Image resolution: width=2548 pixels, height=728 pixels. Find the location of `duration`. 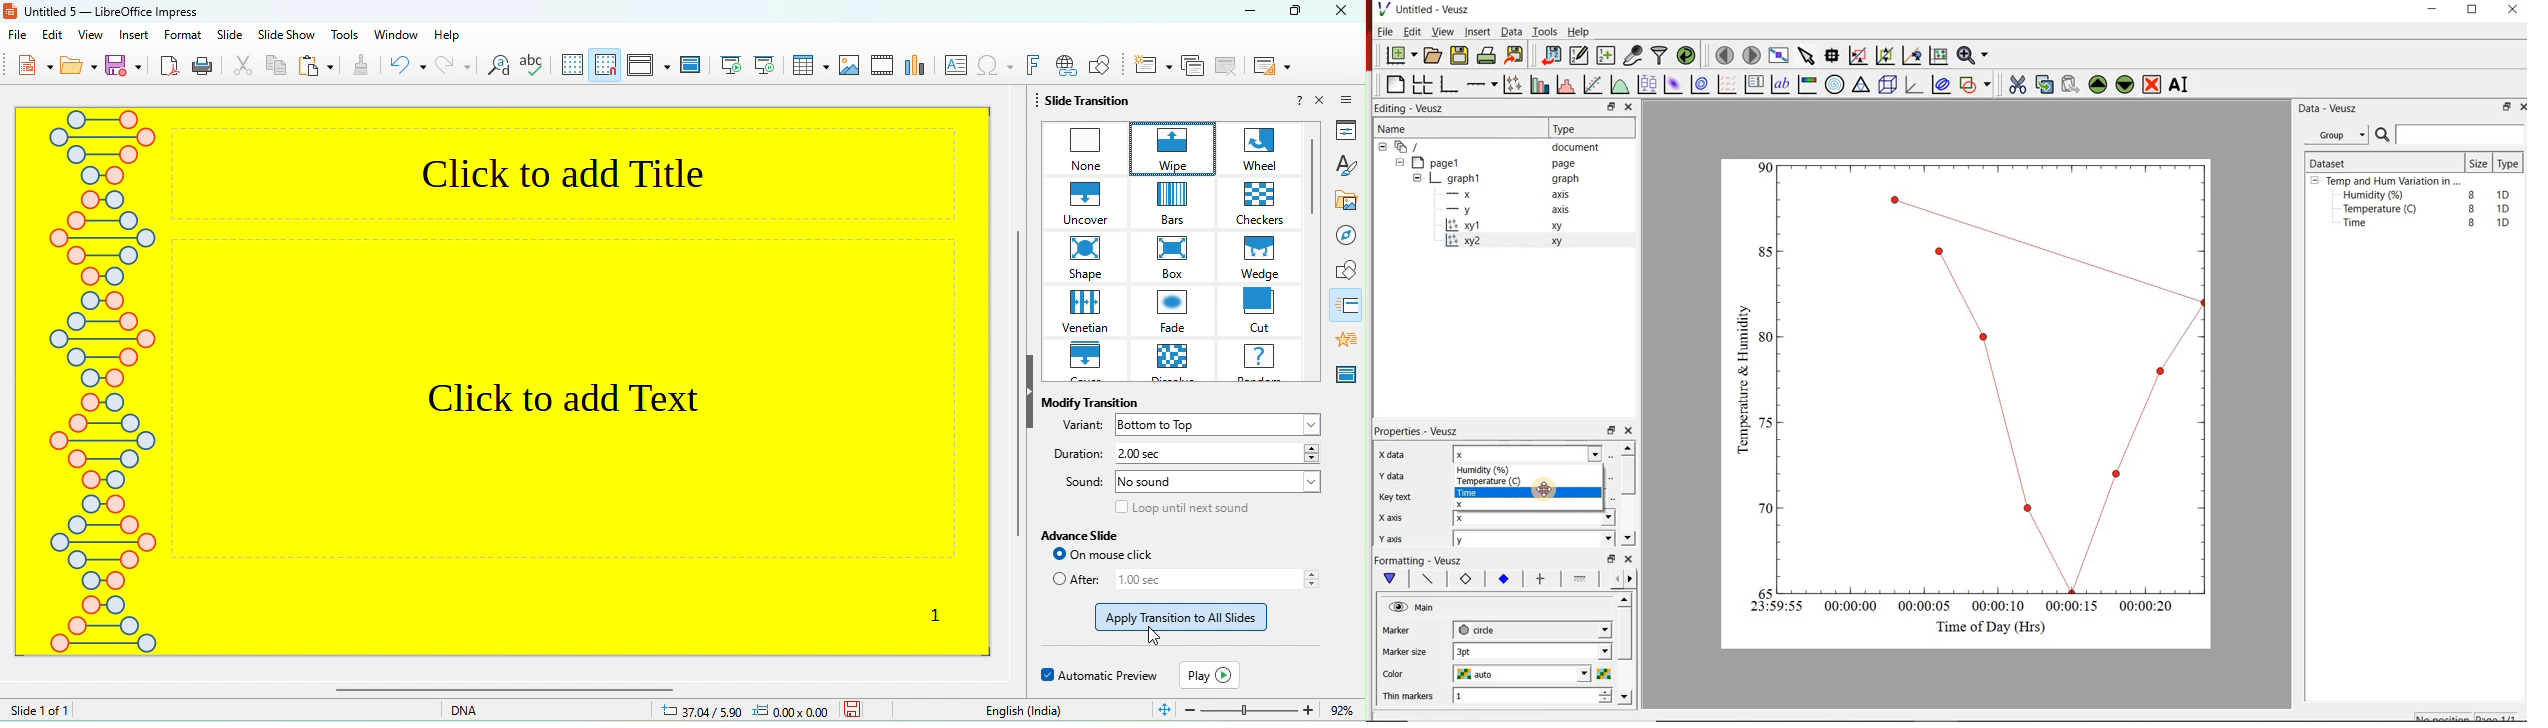

duration is located at coordinates (1077, 454).